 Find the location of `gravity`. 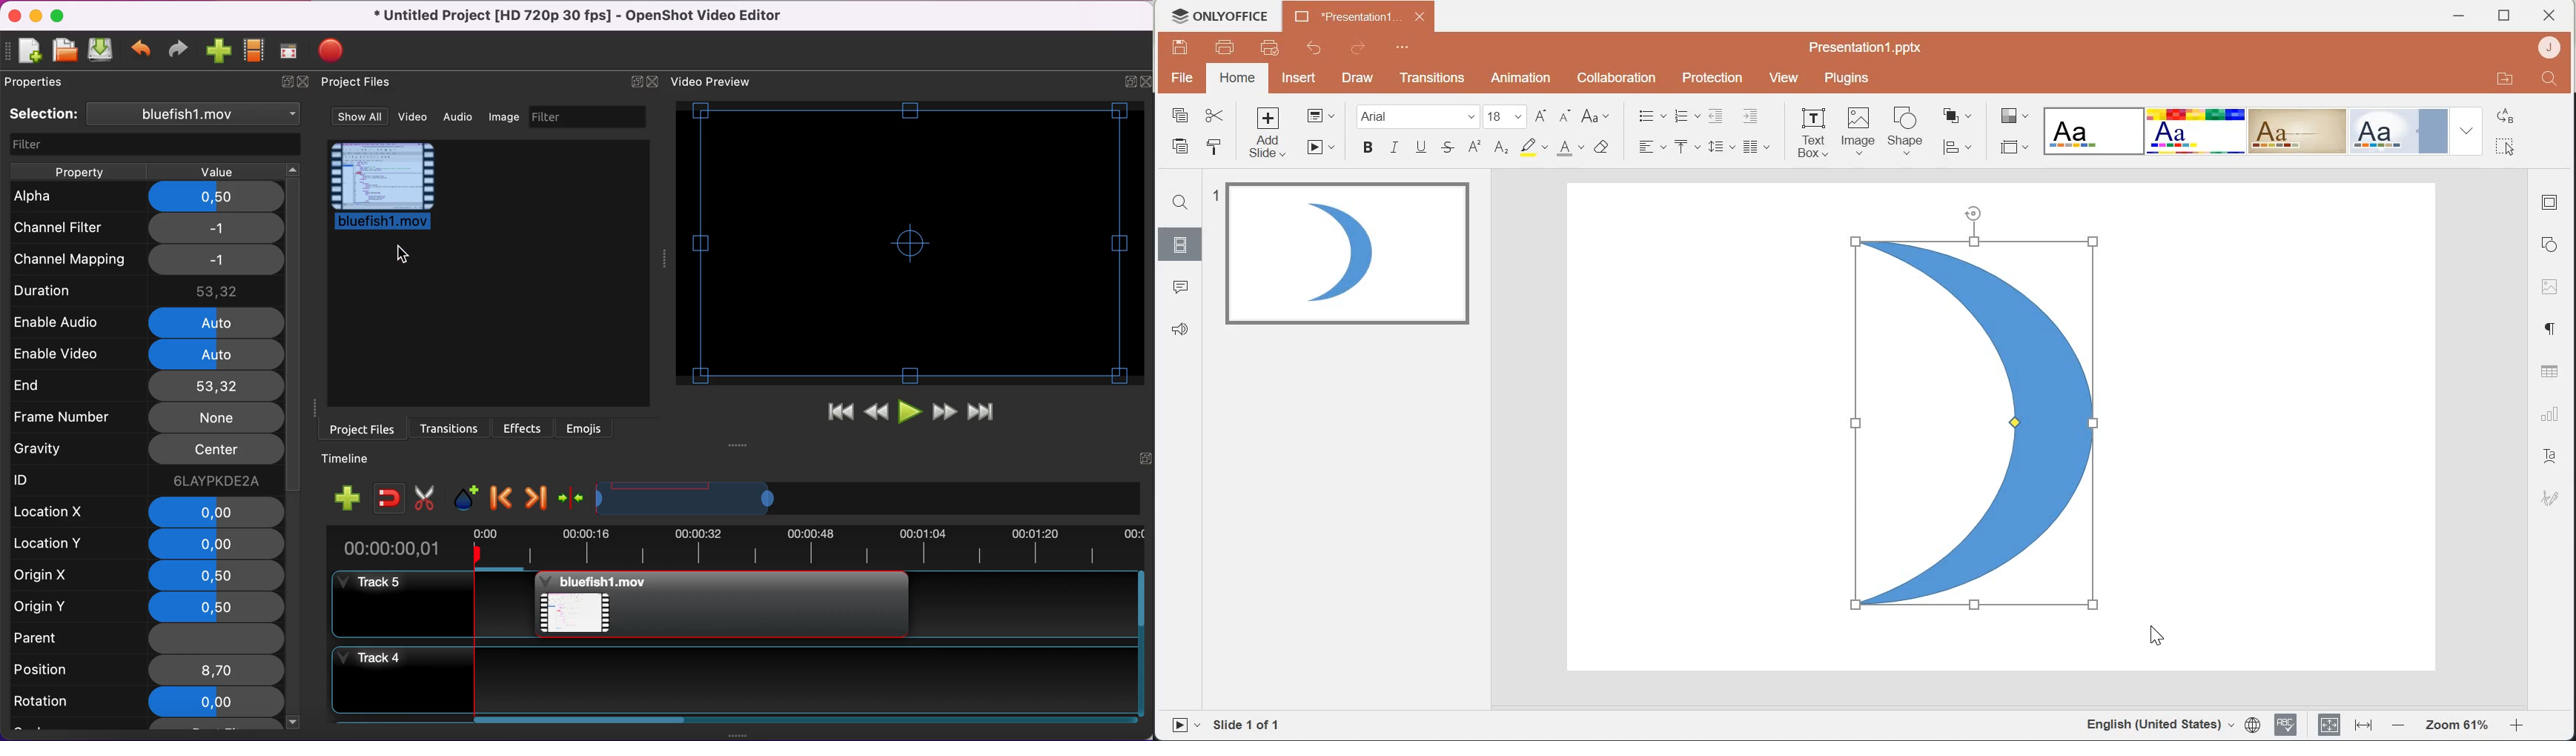

gravity is located at coordinates (68, 453).